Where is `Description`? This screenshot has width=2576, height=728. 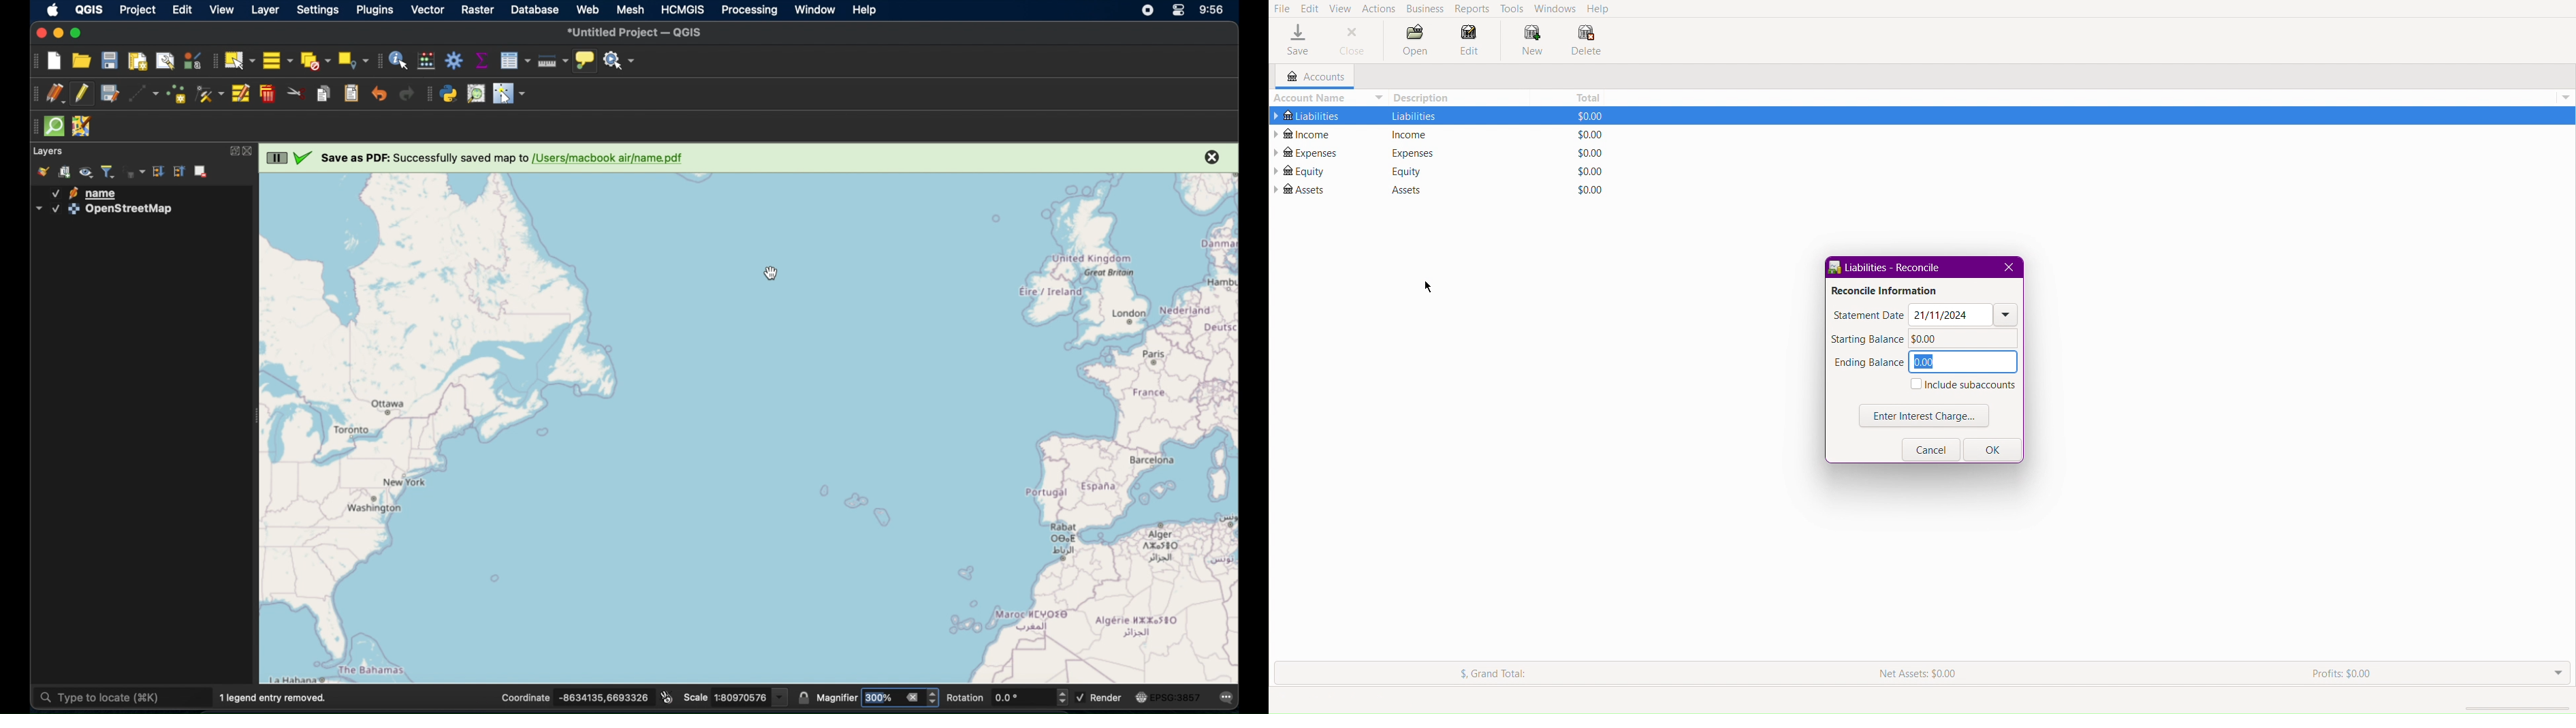
Description is located at coordinates (1408, 189).